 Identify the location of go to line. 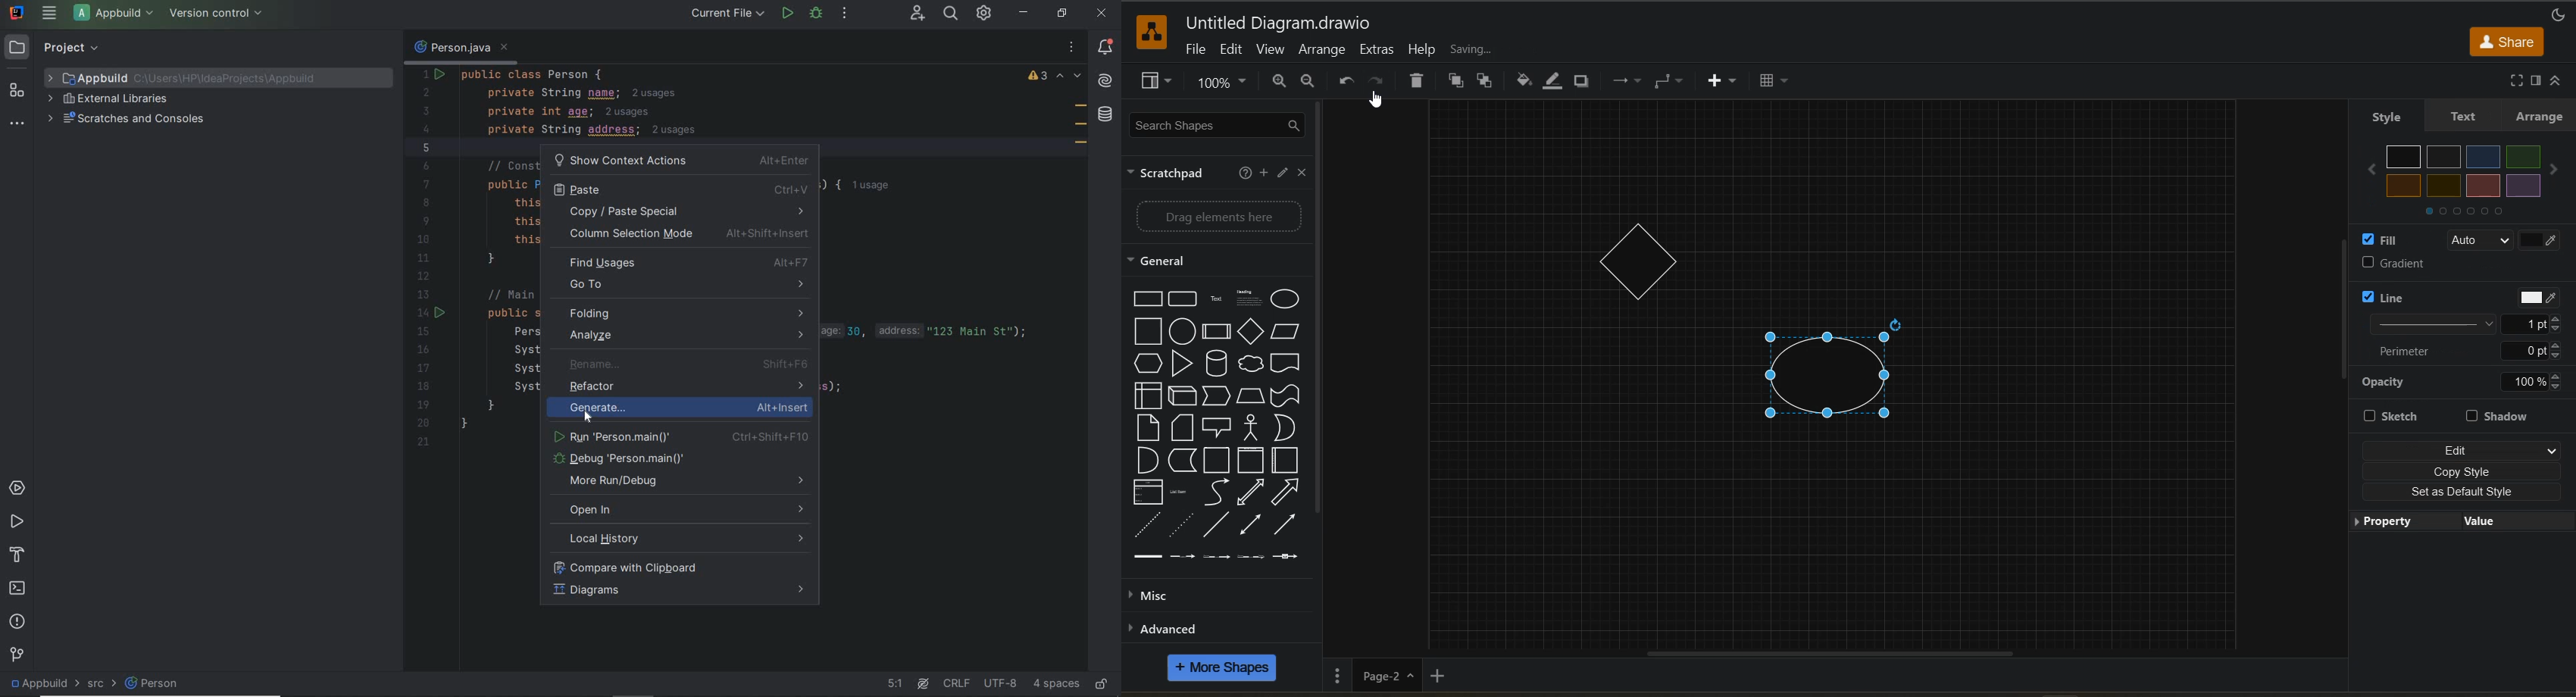
(893, 684).